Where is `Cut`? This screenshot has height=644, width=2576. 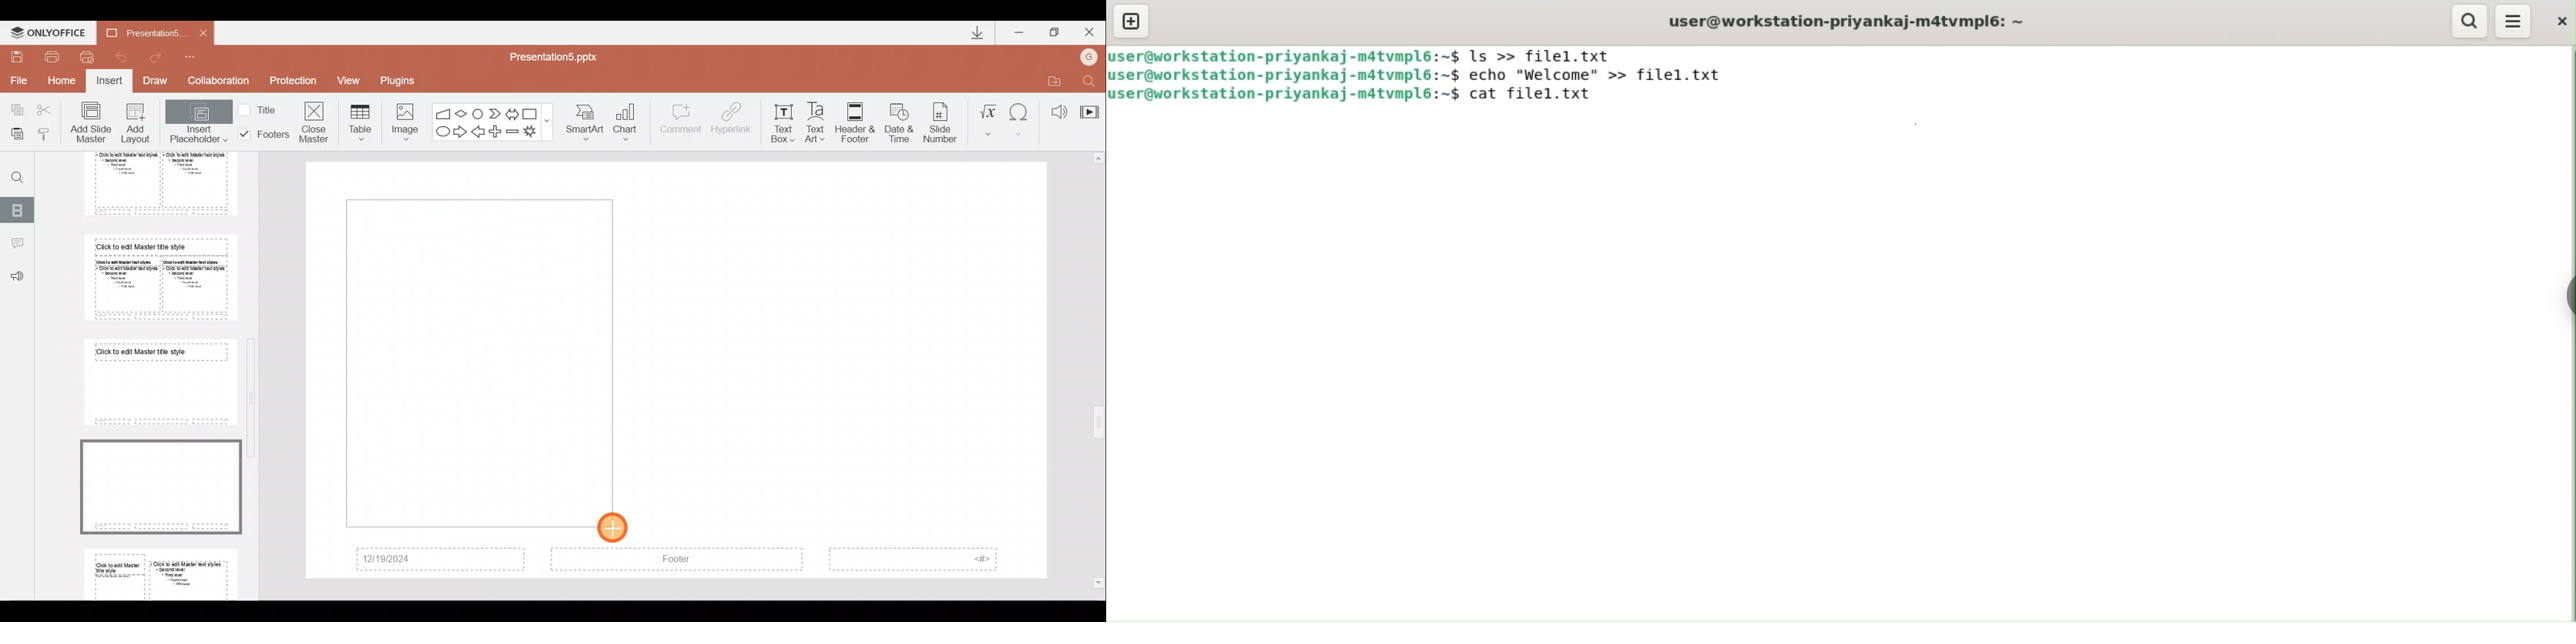
Cut is located at coordinates (47, 109).